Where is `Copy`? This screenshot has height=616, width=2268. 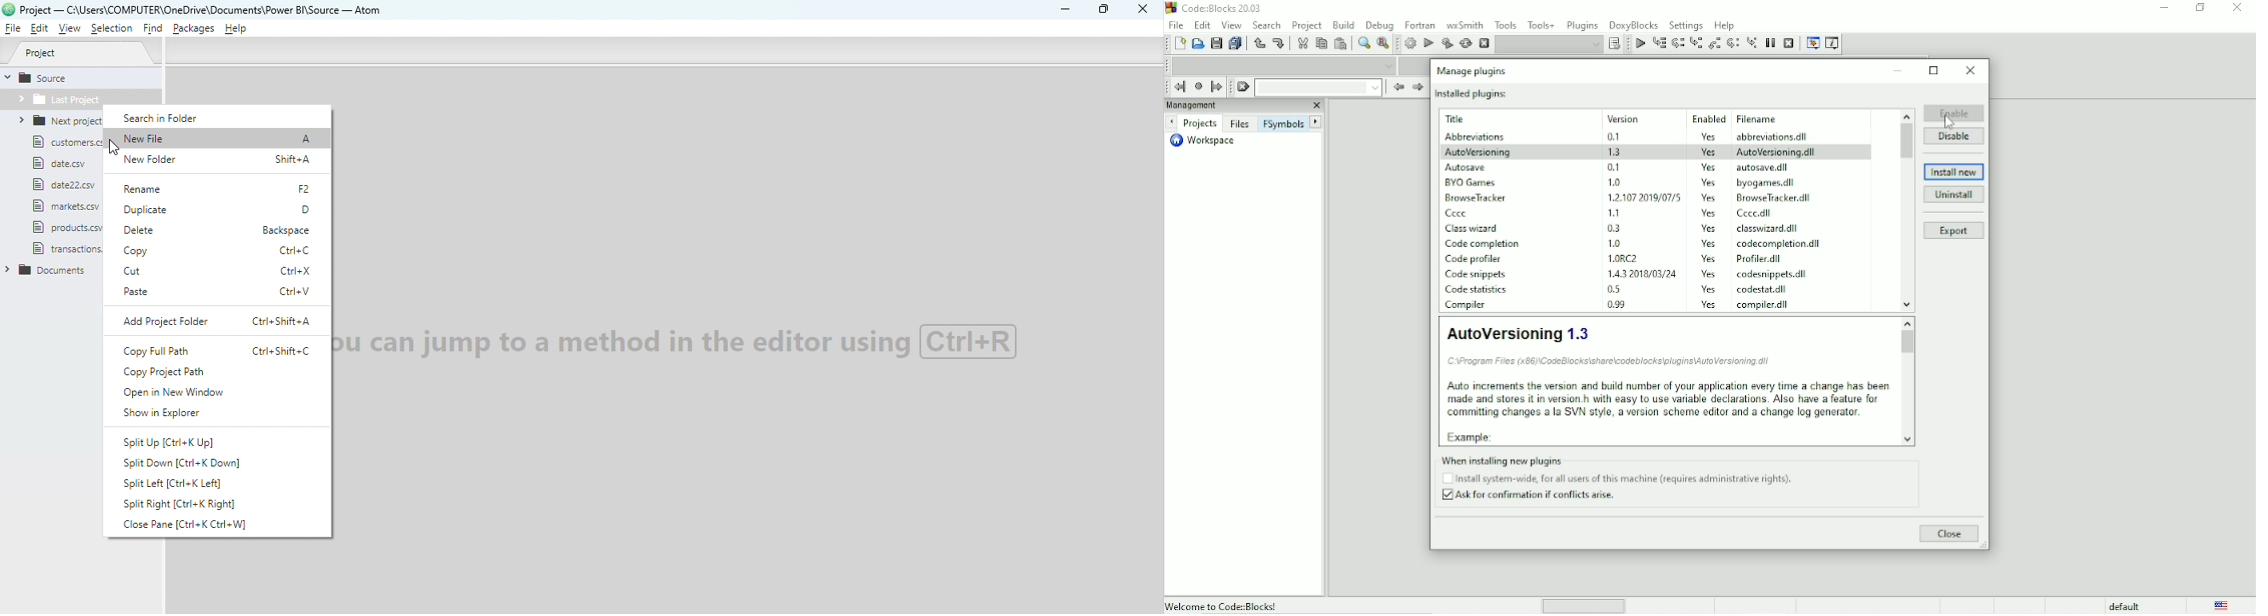
Copy is located at coordinates (1321, 43).